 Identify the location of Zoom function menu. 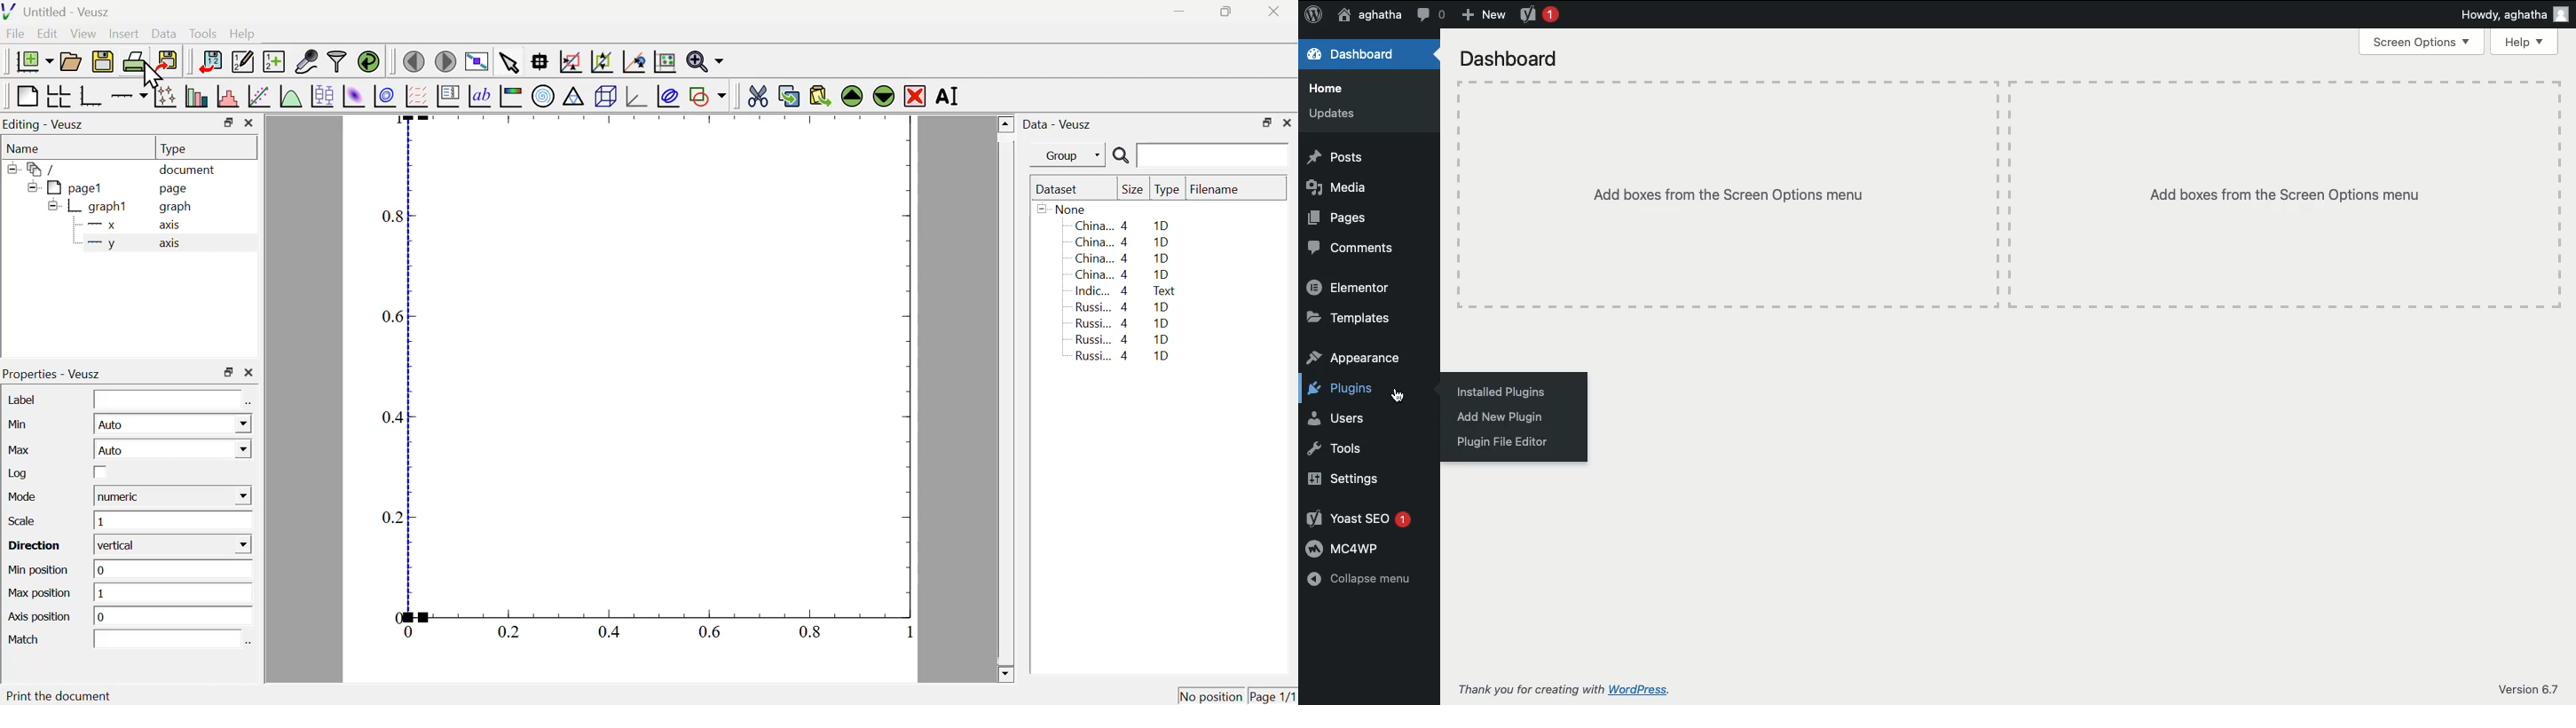
(705, 60).